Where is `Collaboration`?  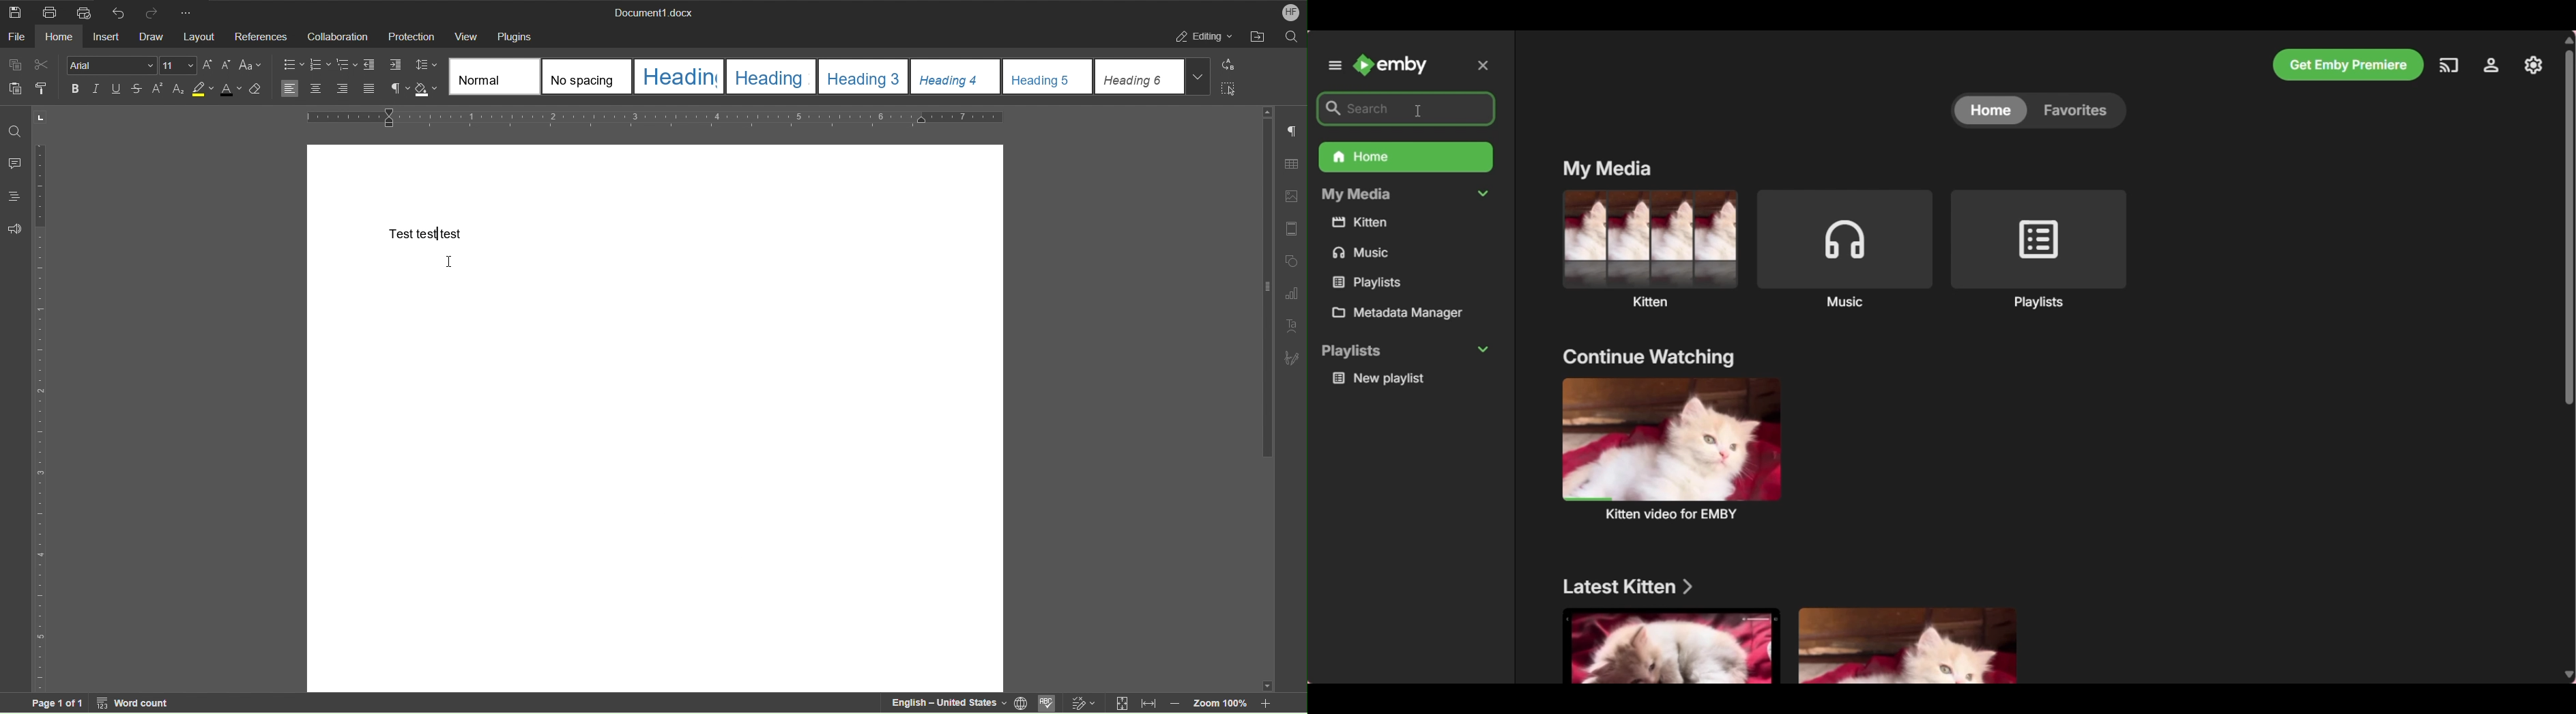 Collaboration is located at coordinates (336, 35).